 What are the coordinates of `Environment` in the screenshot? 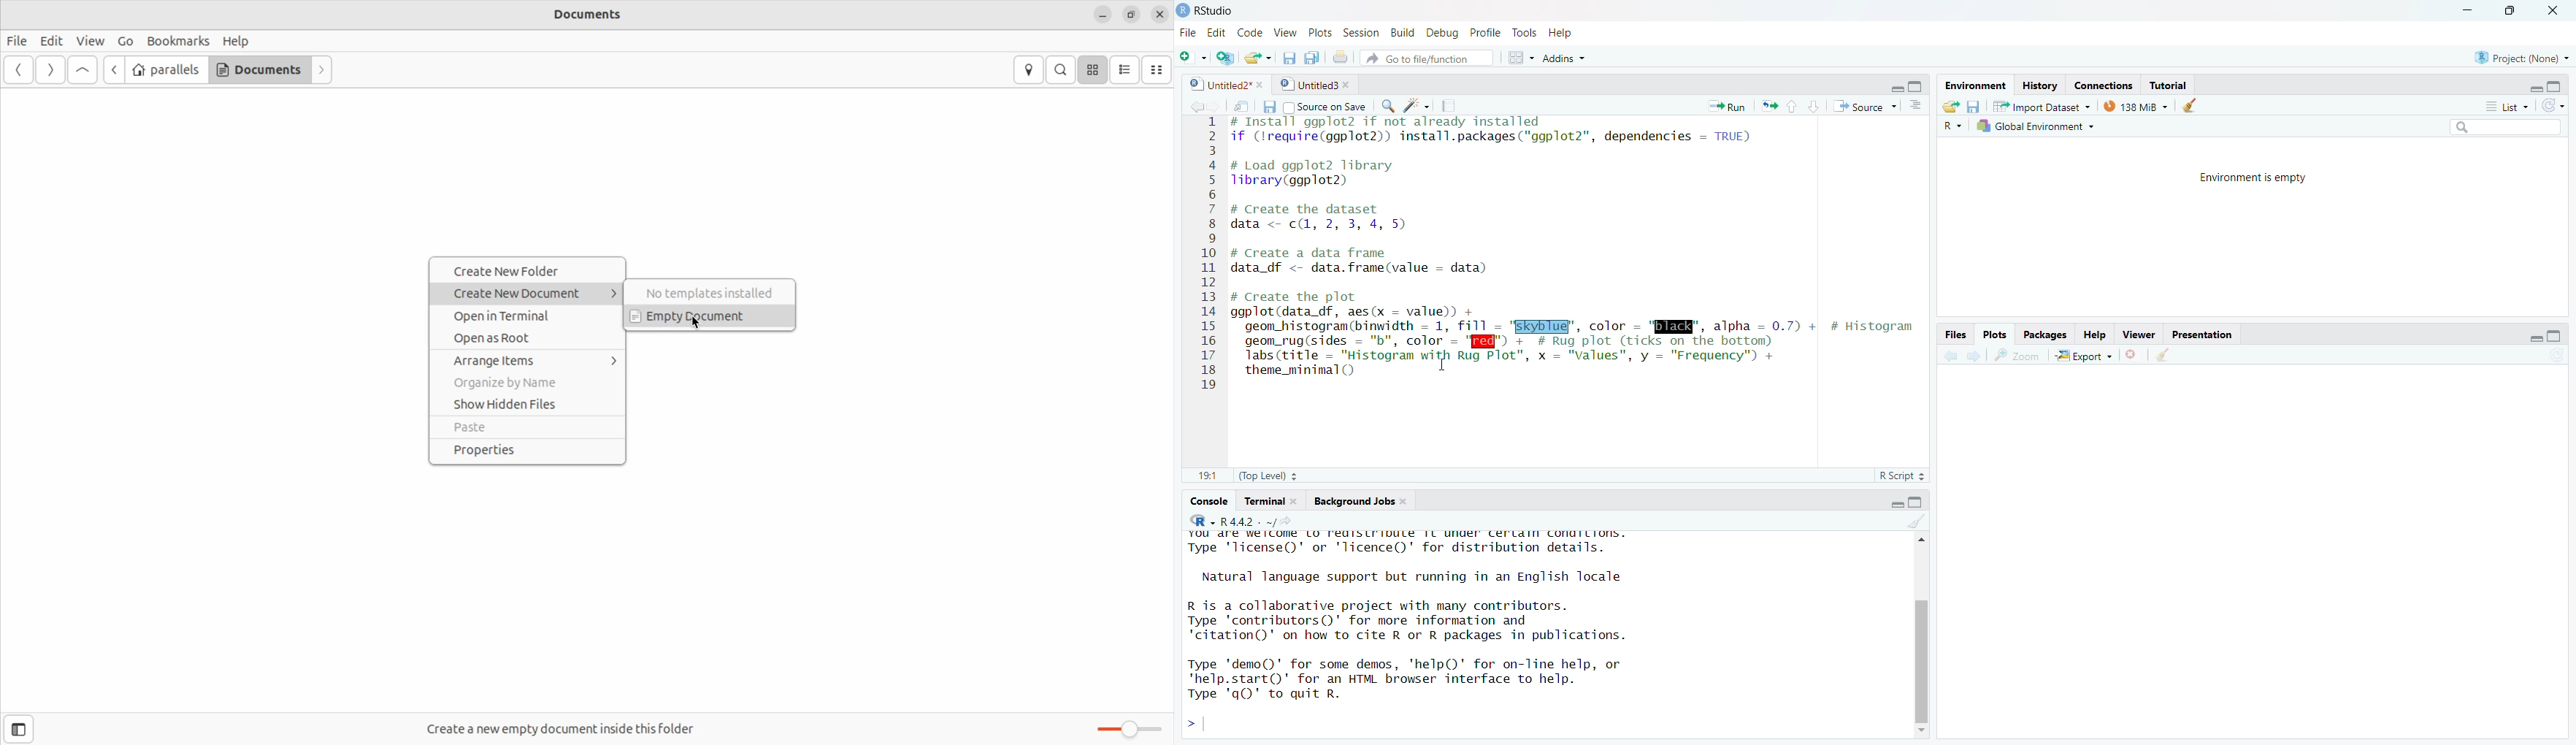 It's located at (1975, 83).